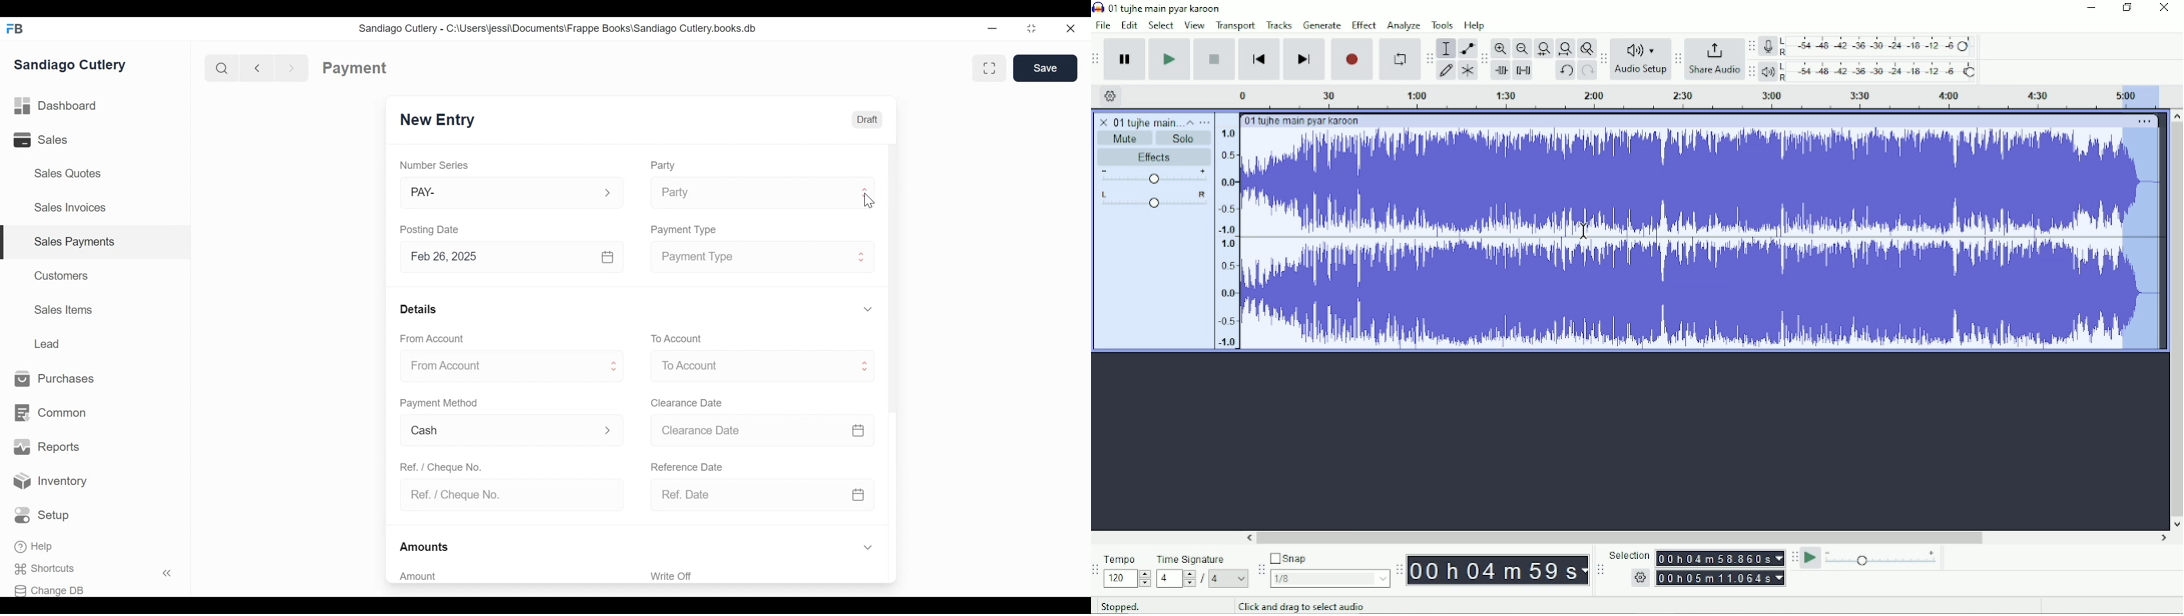  Describe the element at coordinates (1323, 24) in the screenshot. I see `Generate` at that location.